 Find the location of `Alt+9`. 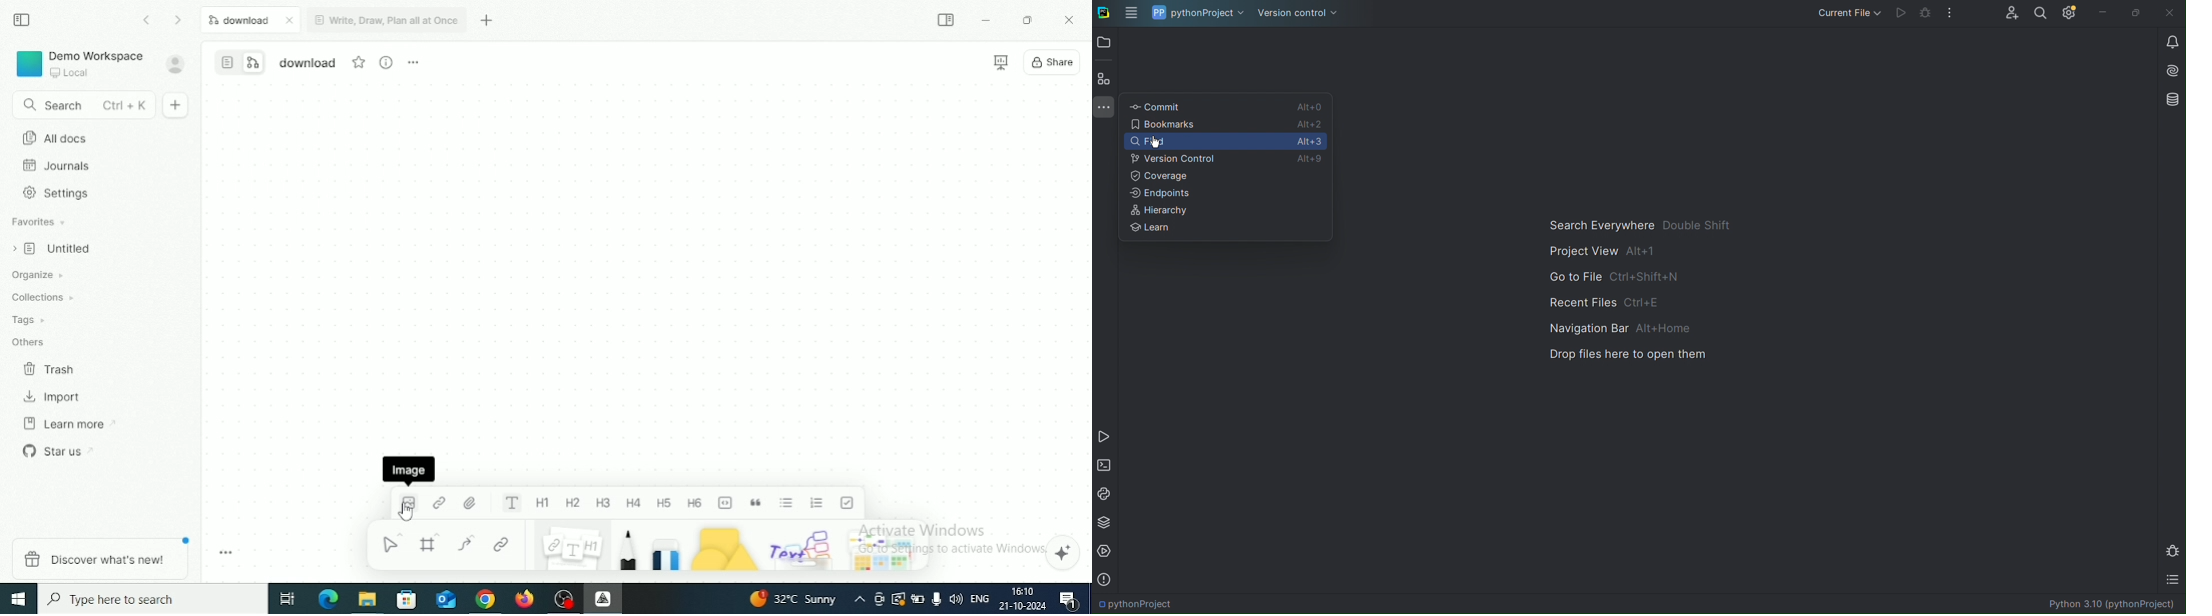

Alt+9 is located at coordinates (1313, 157).